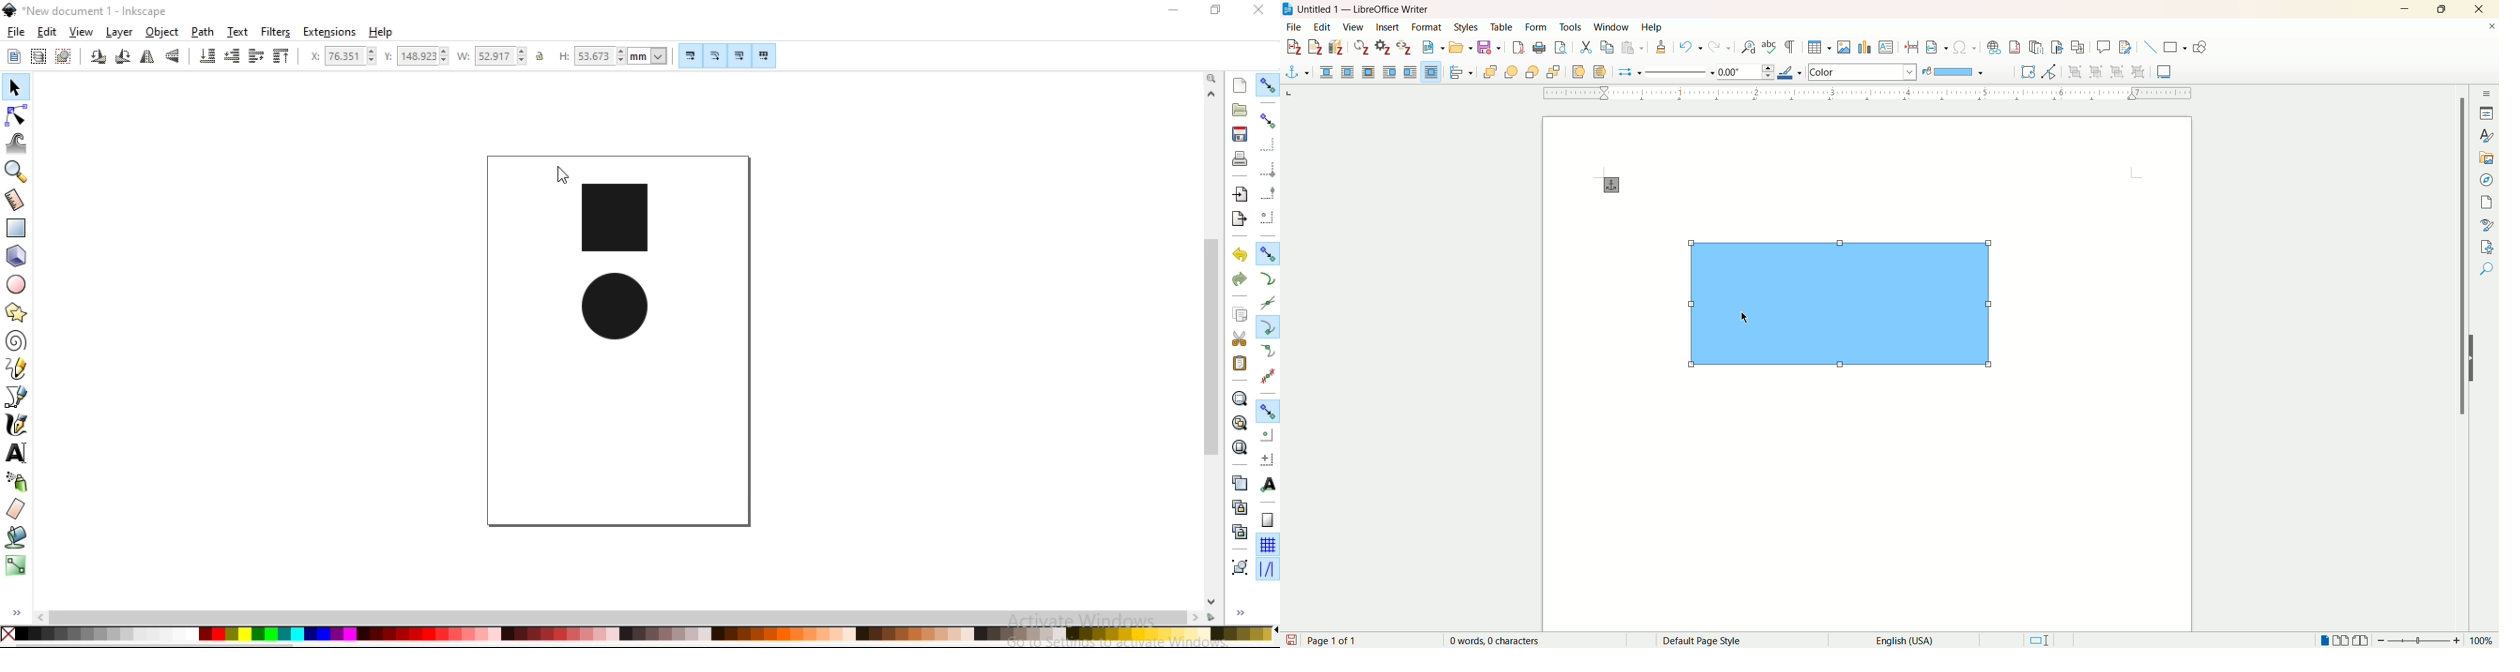 Image resolution: width=2520 pixels, height=672 pixels. What do you see at coordinates (1269, 85) in the screenshot?
I see `enable snapping` at bounding box center [1269, 85].